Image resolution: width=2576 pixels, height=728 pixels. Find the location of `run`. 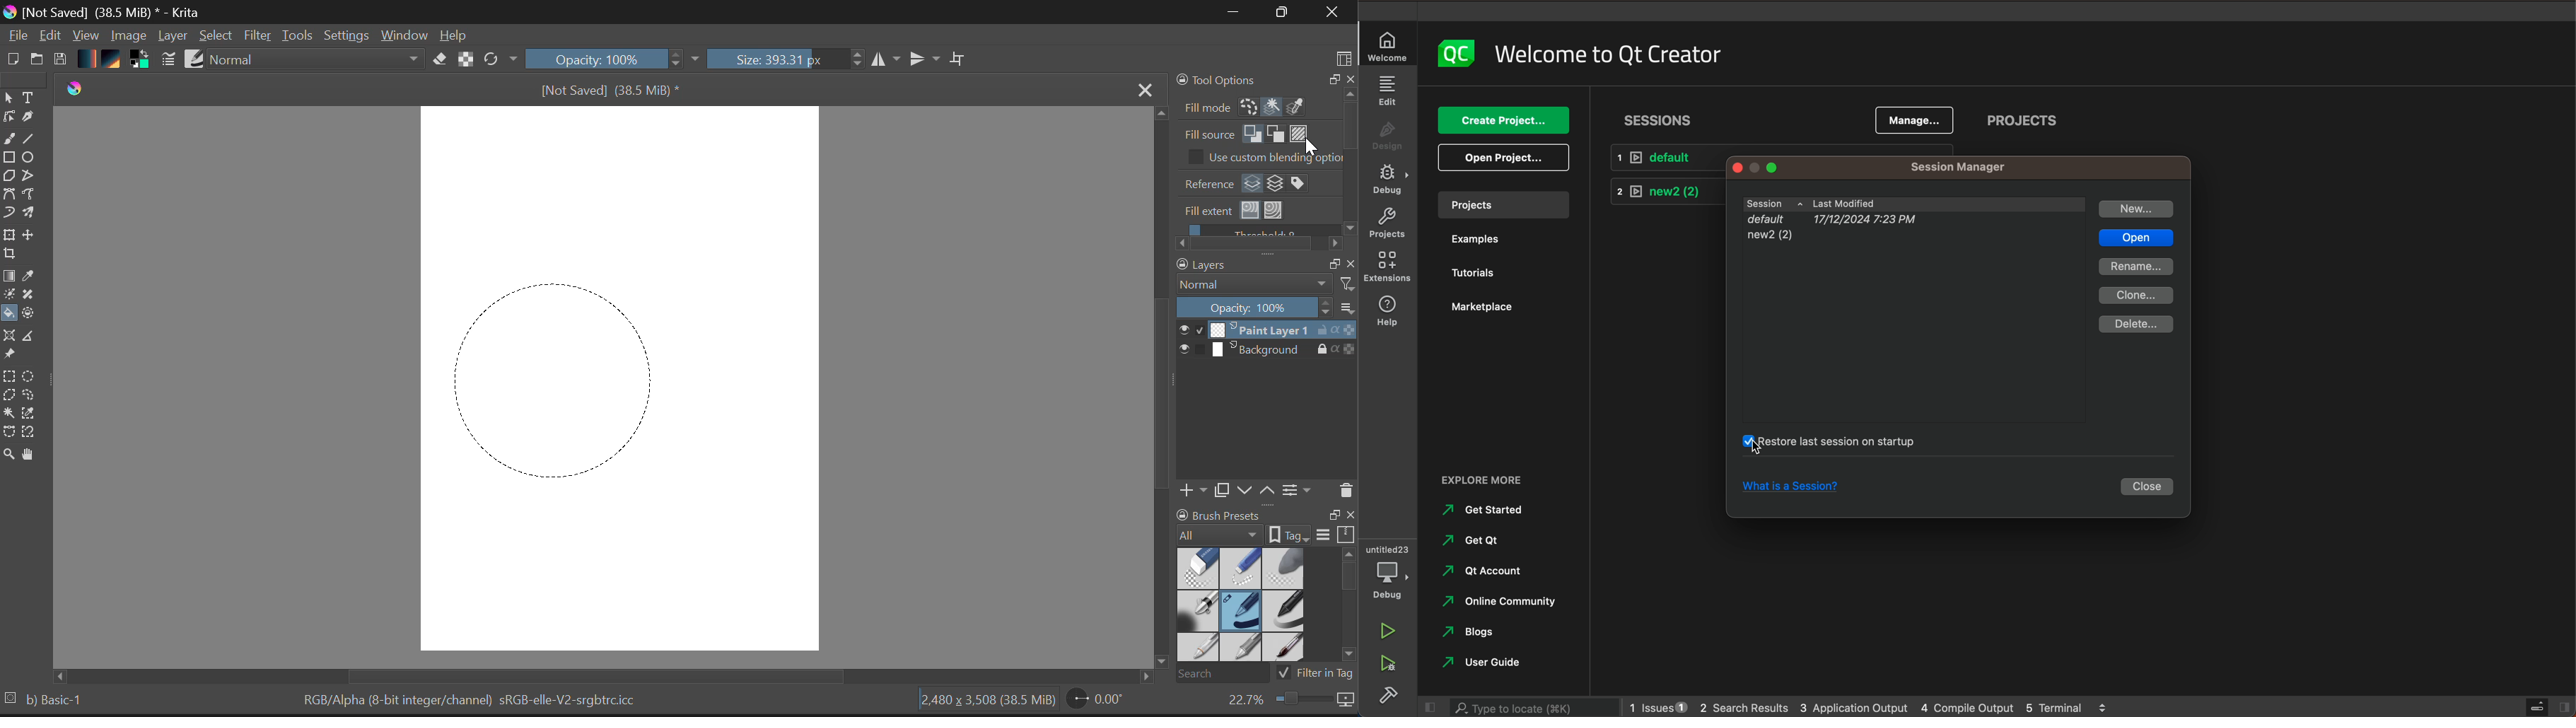

run is located at coordinates (1384, 633).